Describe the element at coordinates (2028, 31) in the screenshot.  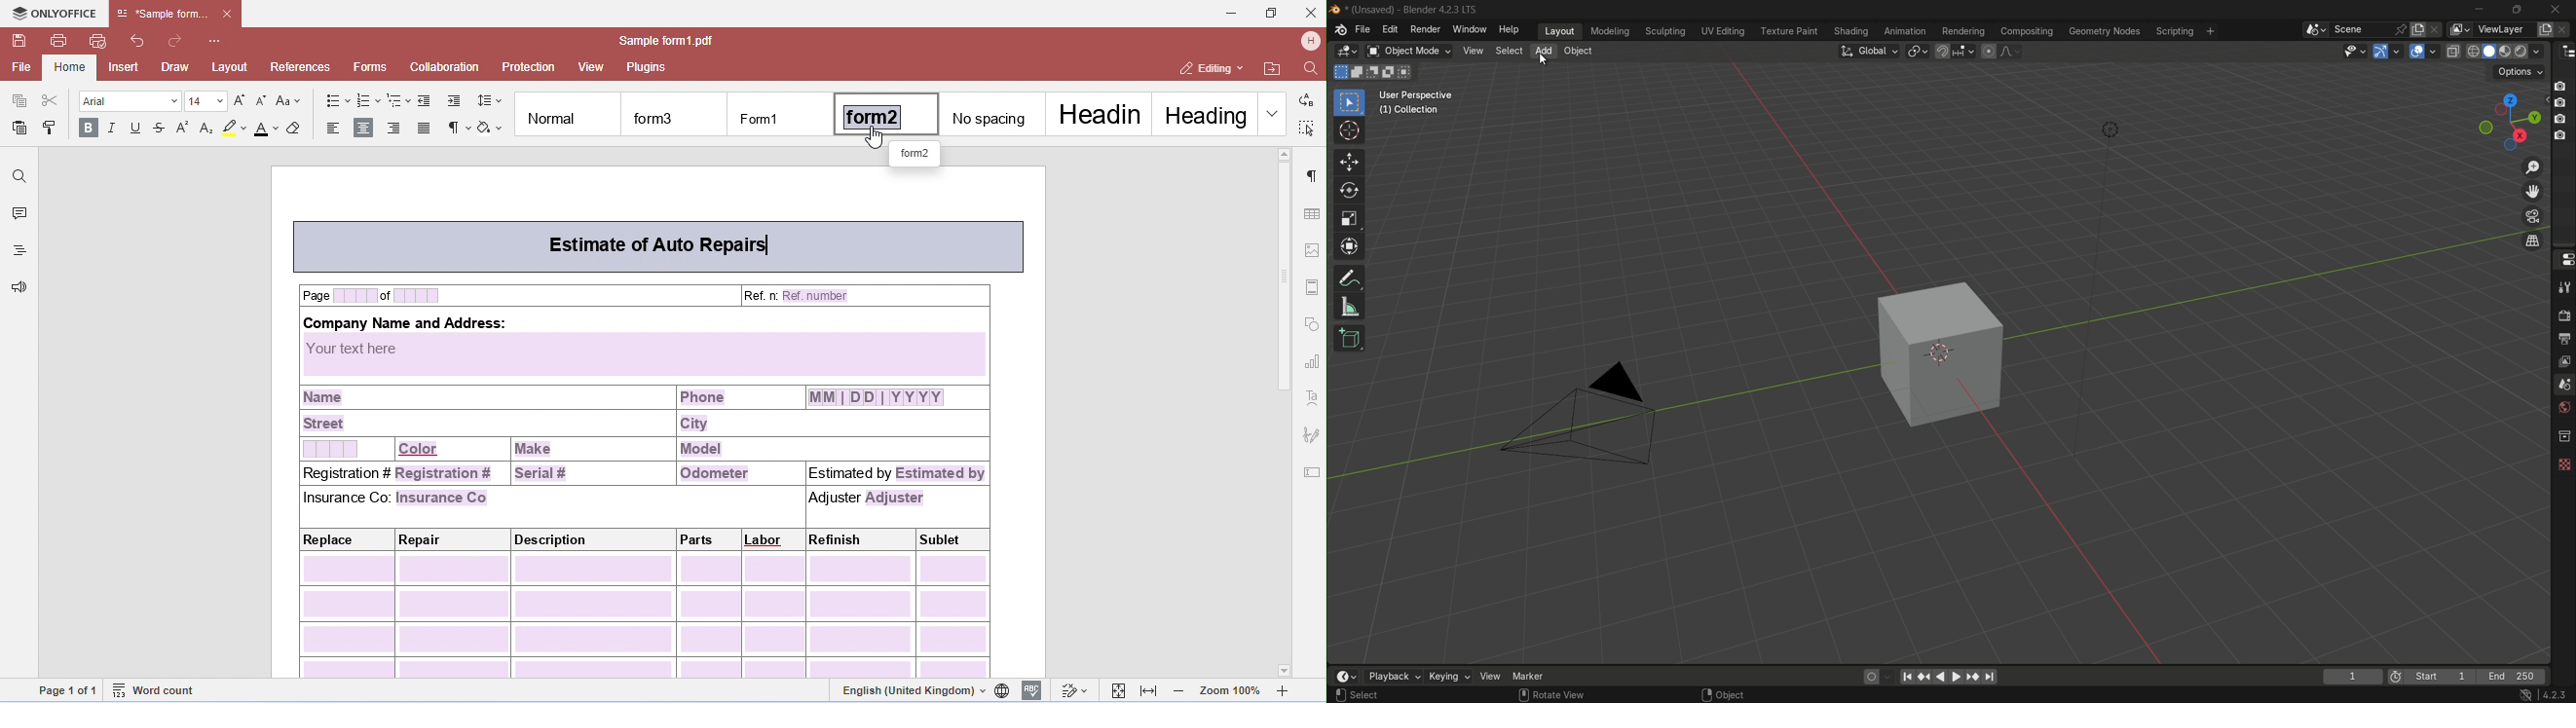
I see `compositing menu` at that location.